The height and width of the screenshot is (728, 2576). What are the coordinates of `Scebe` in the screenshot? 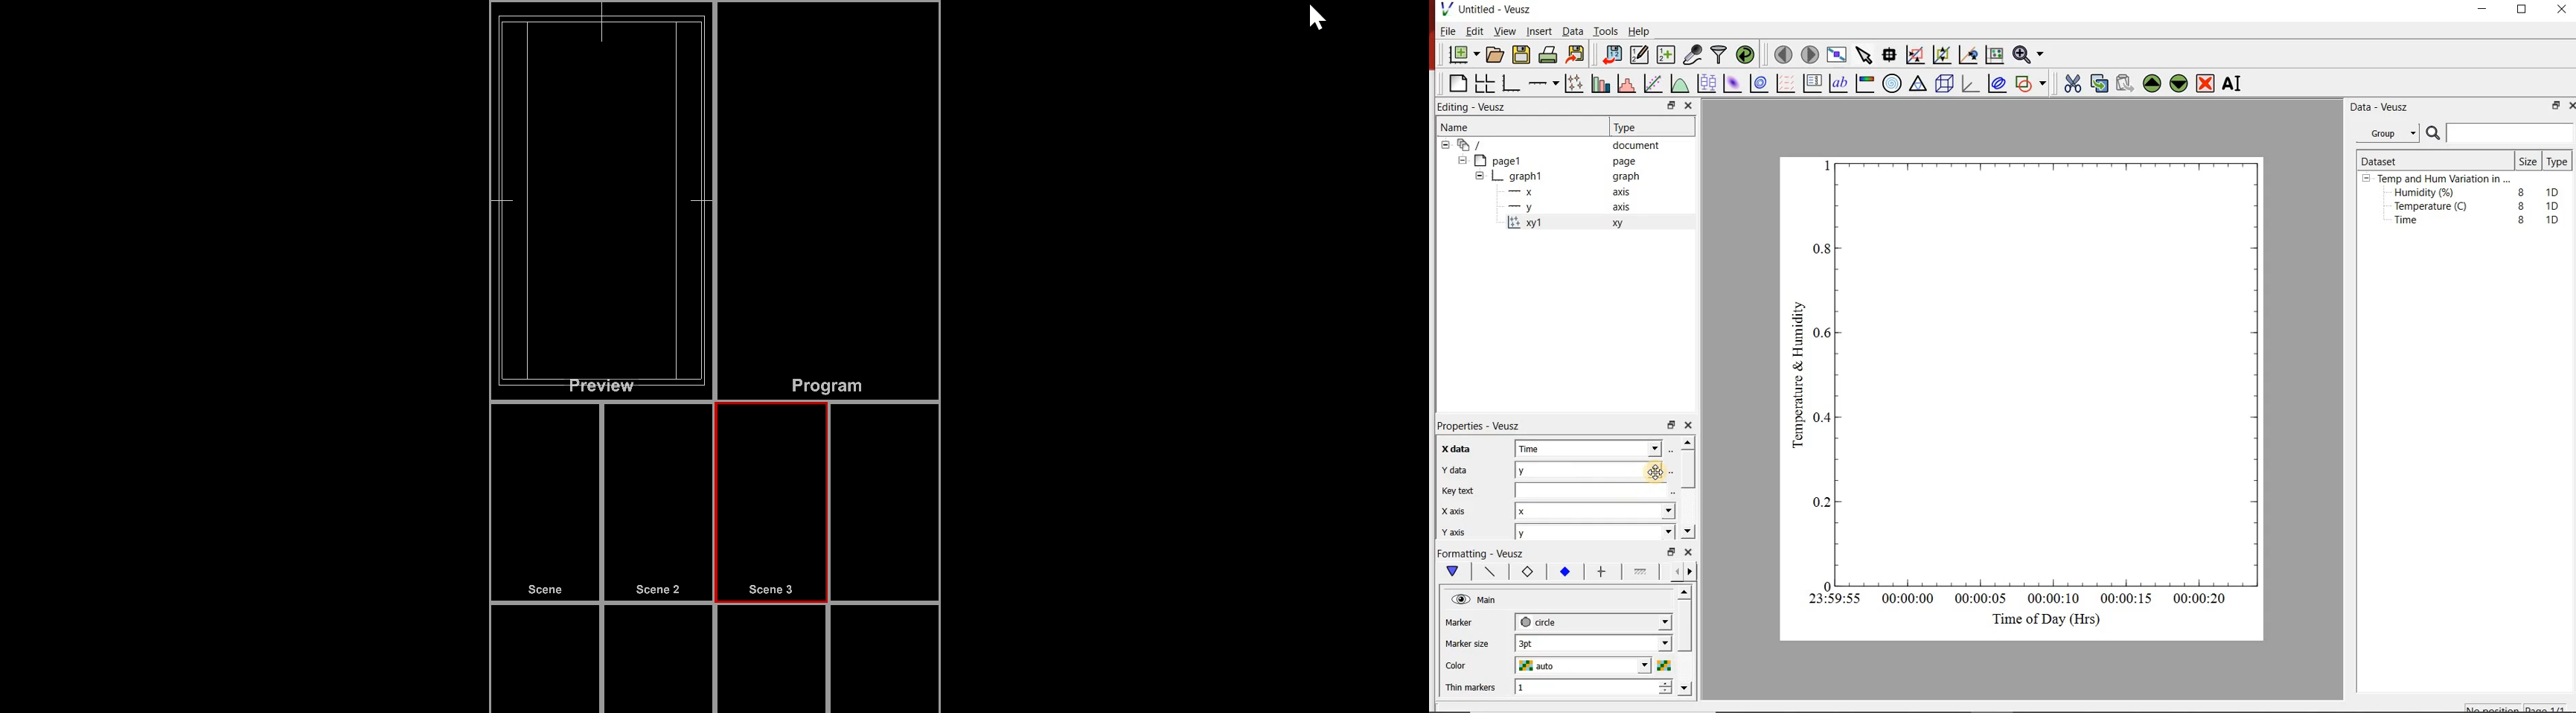 It's located at (658, 502).